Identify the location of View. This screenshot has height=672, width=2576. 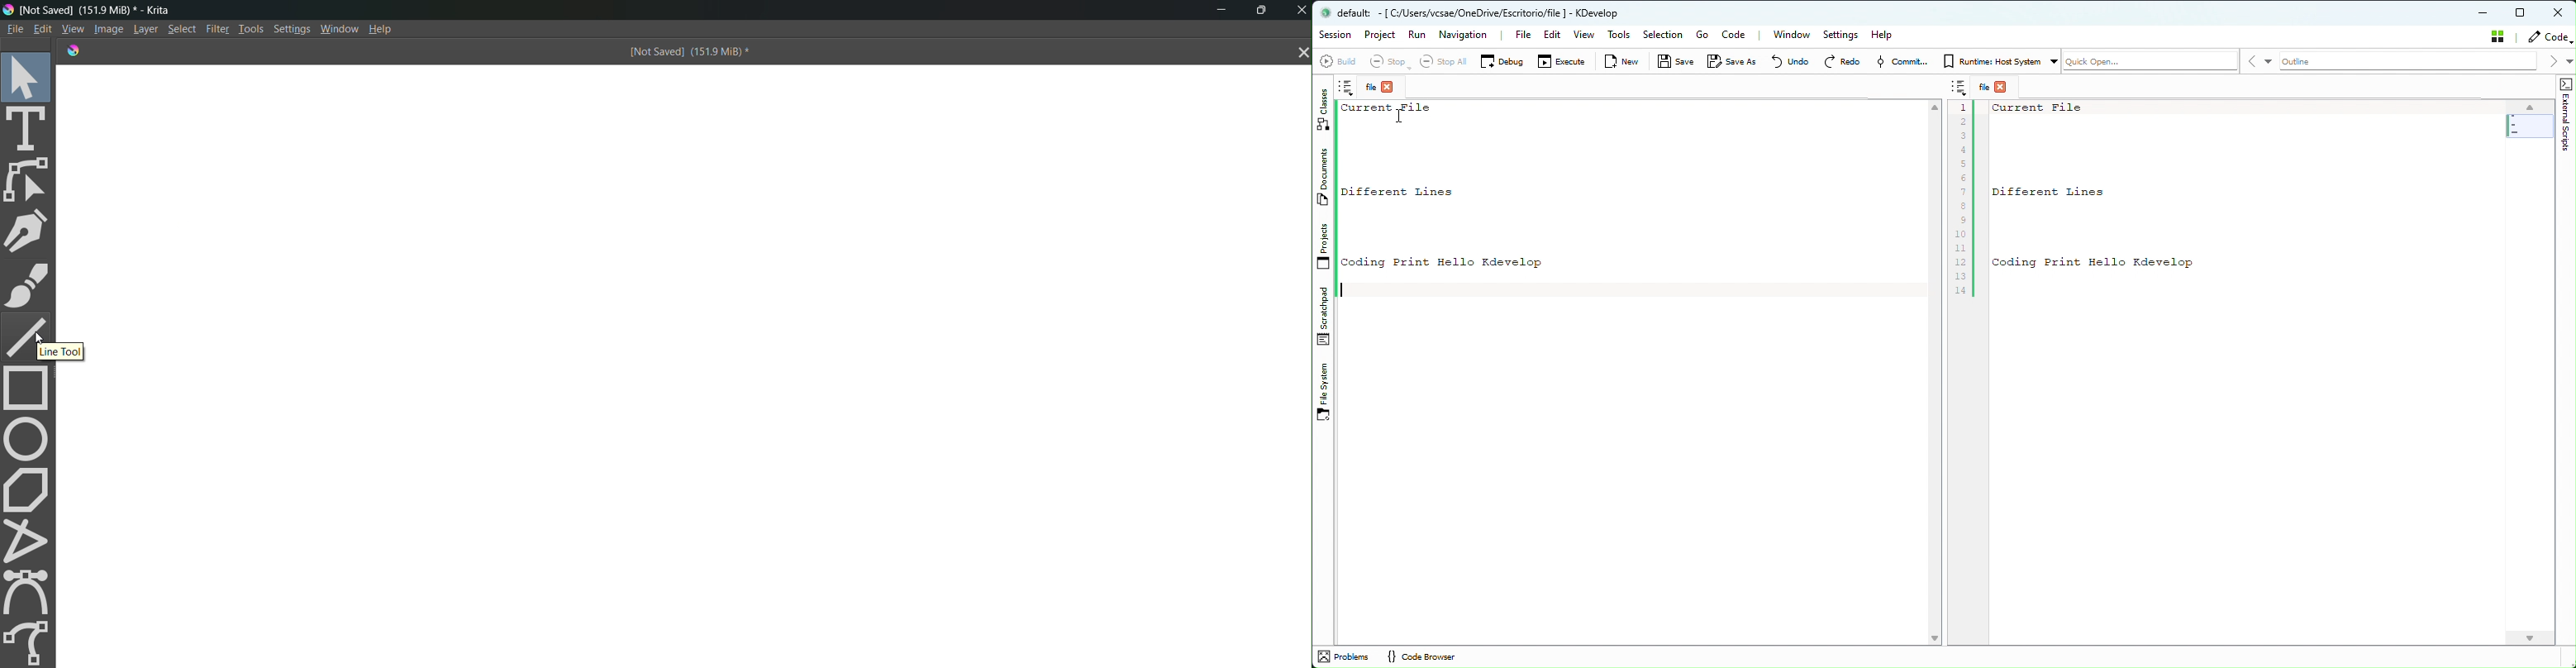
(71, 28).